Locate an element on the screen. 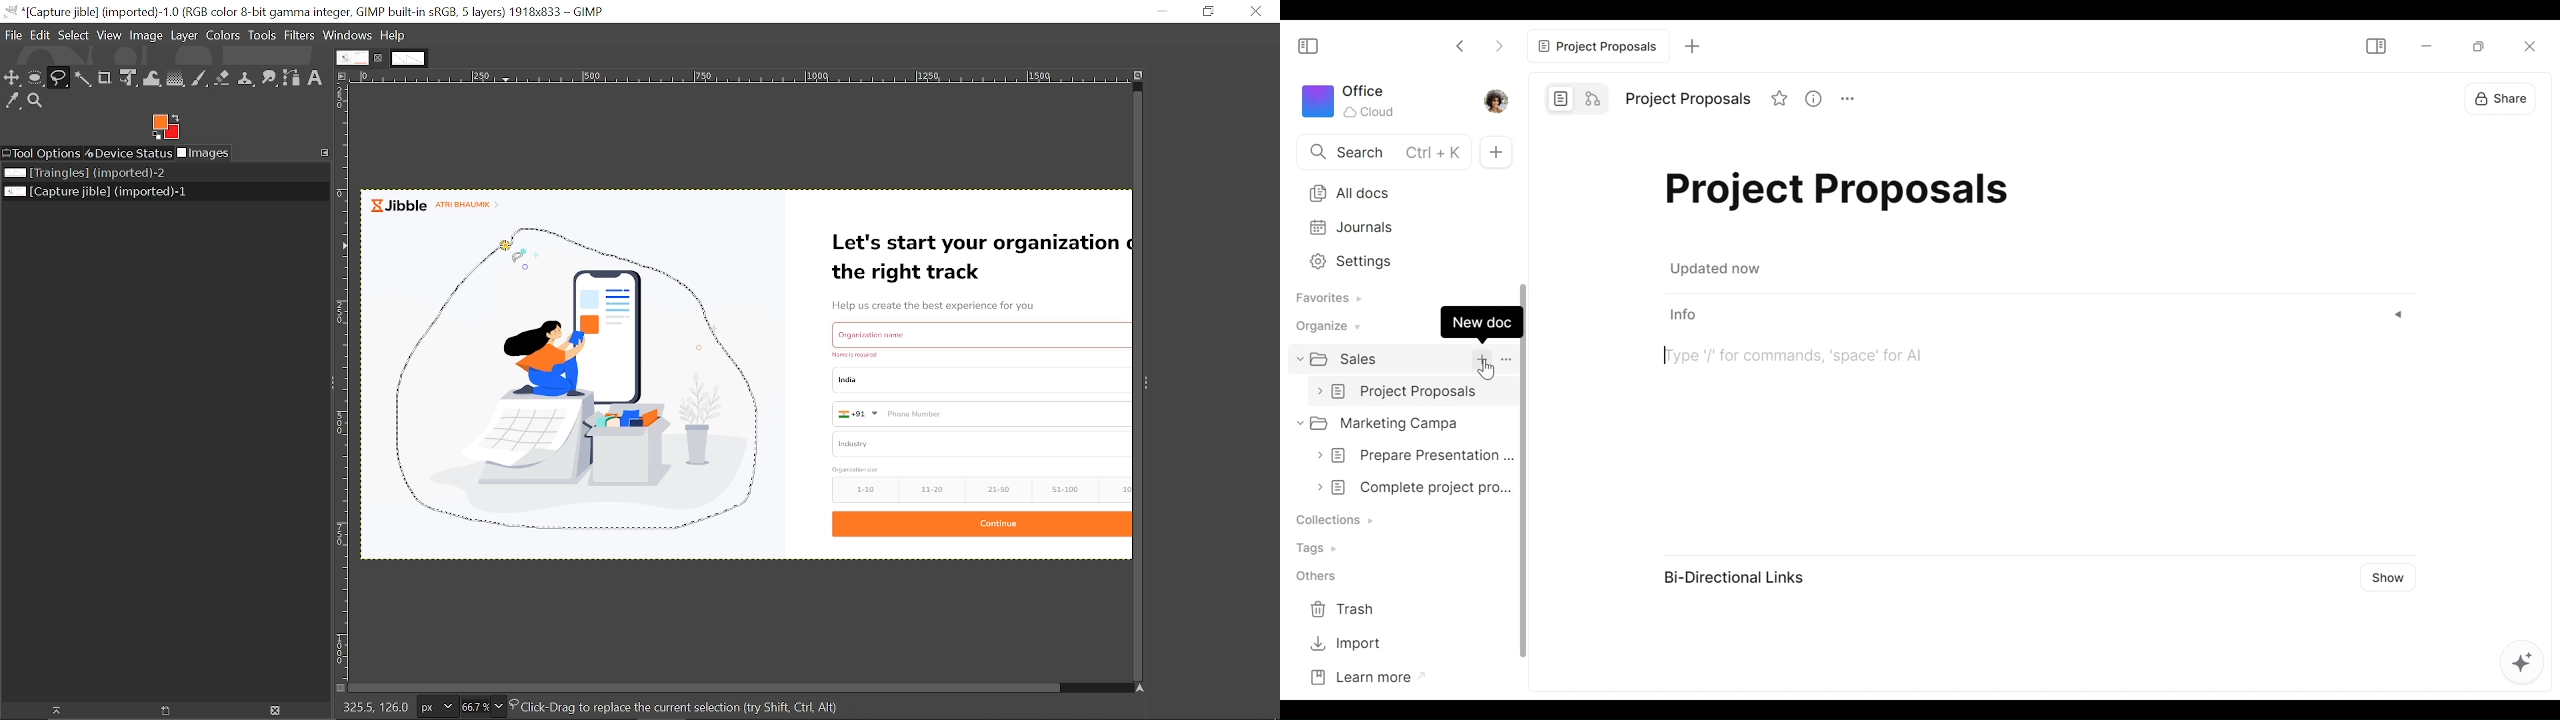  Edgeless mode is located at coordinates (1594, 99).